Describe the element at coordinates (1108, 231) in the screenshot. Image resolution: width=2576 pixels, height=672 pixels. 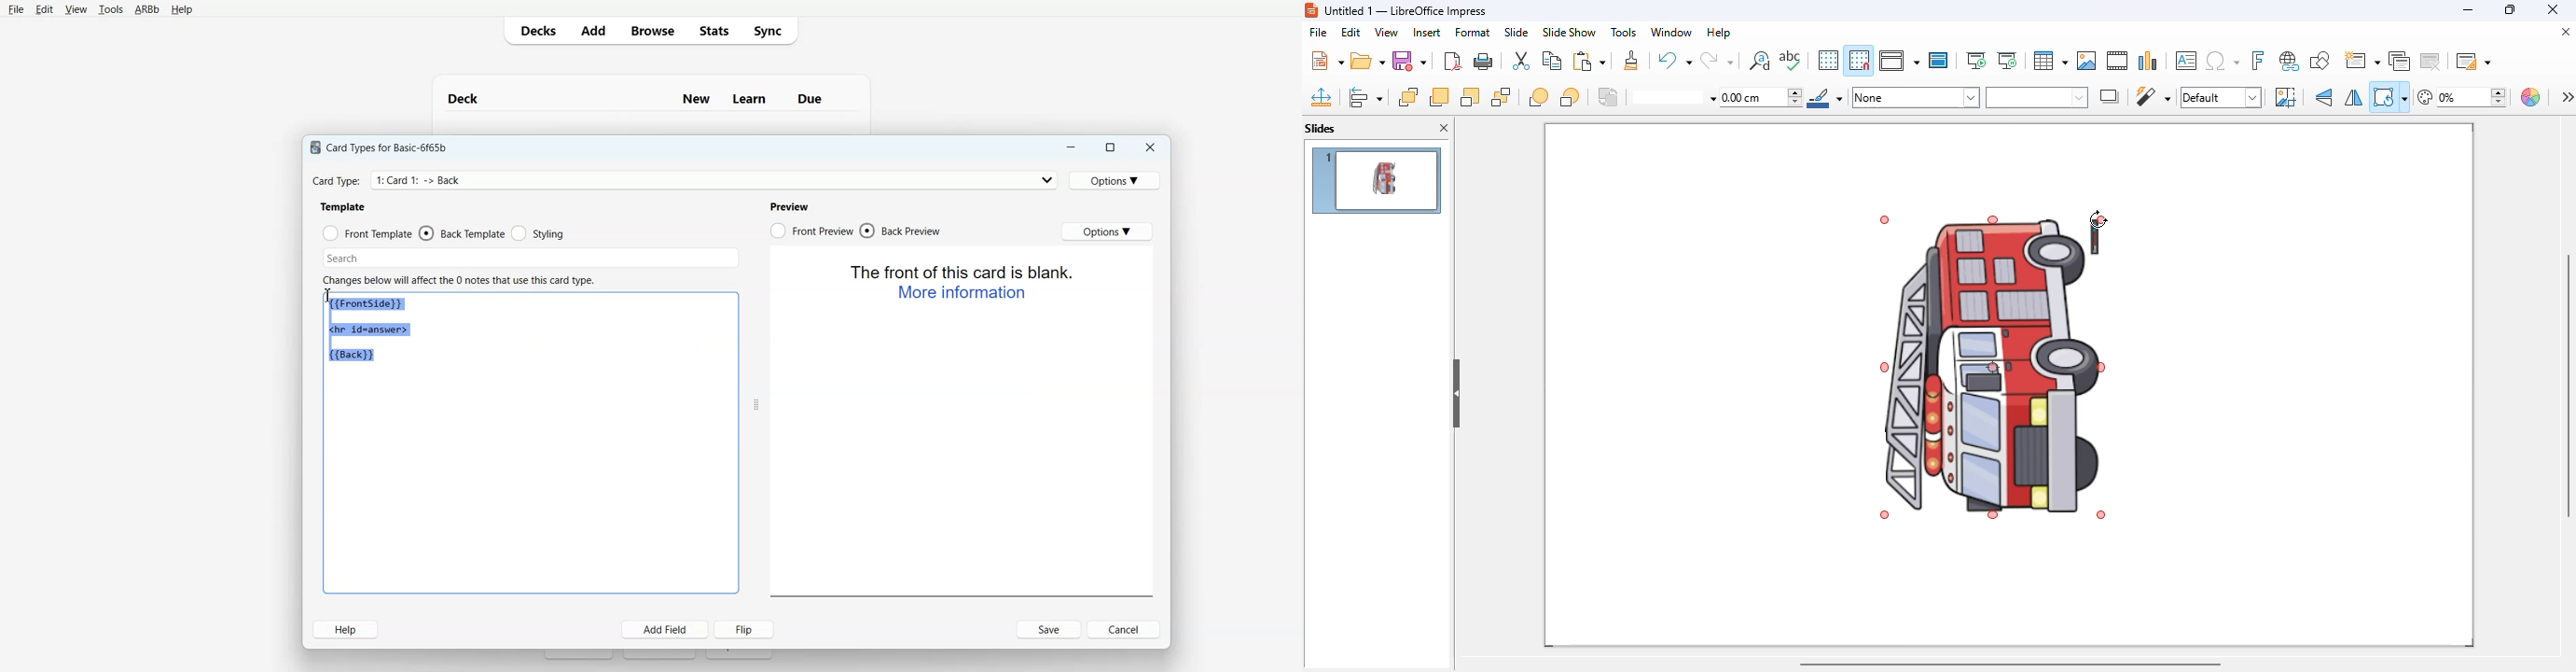
I see `Options` at that location.